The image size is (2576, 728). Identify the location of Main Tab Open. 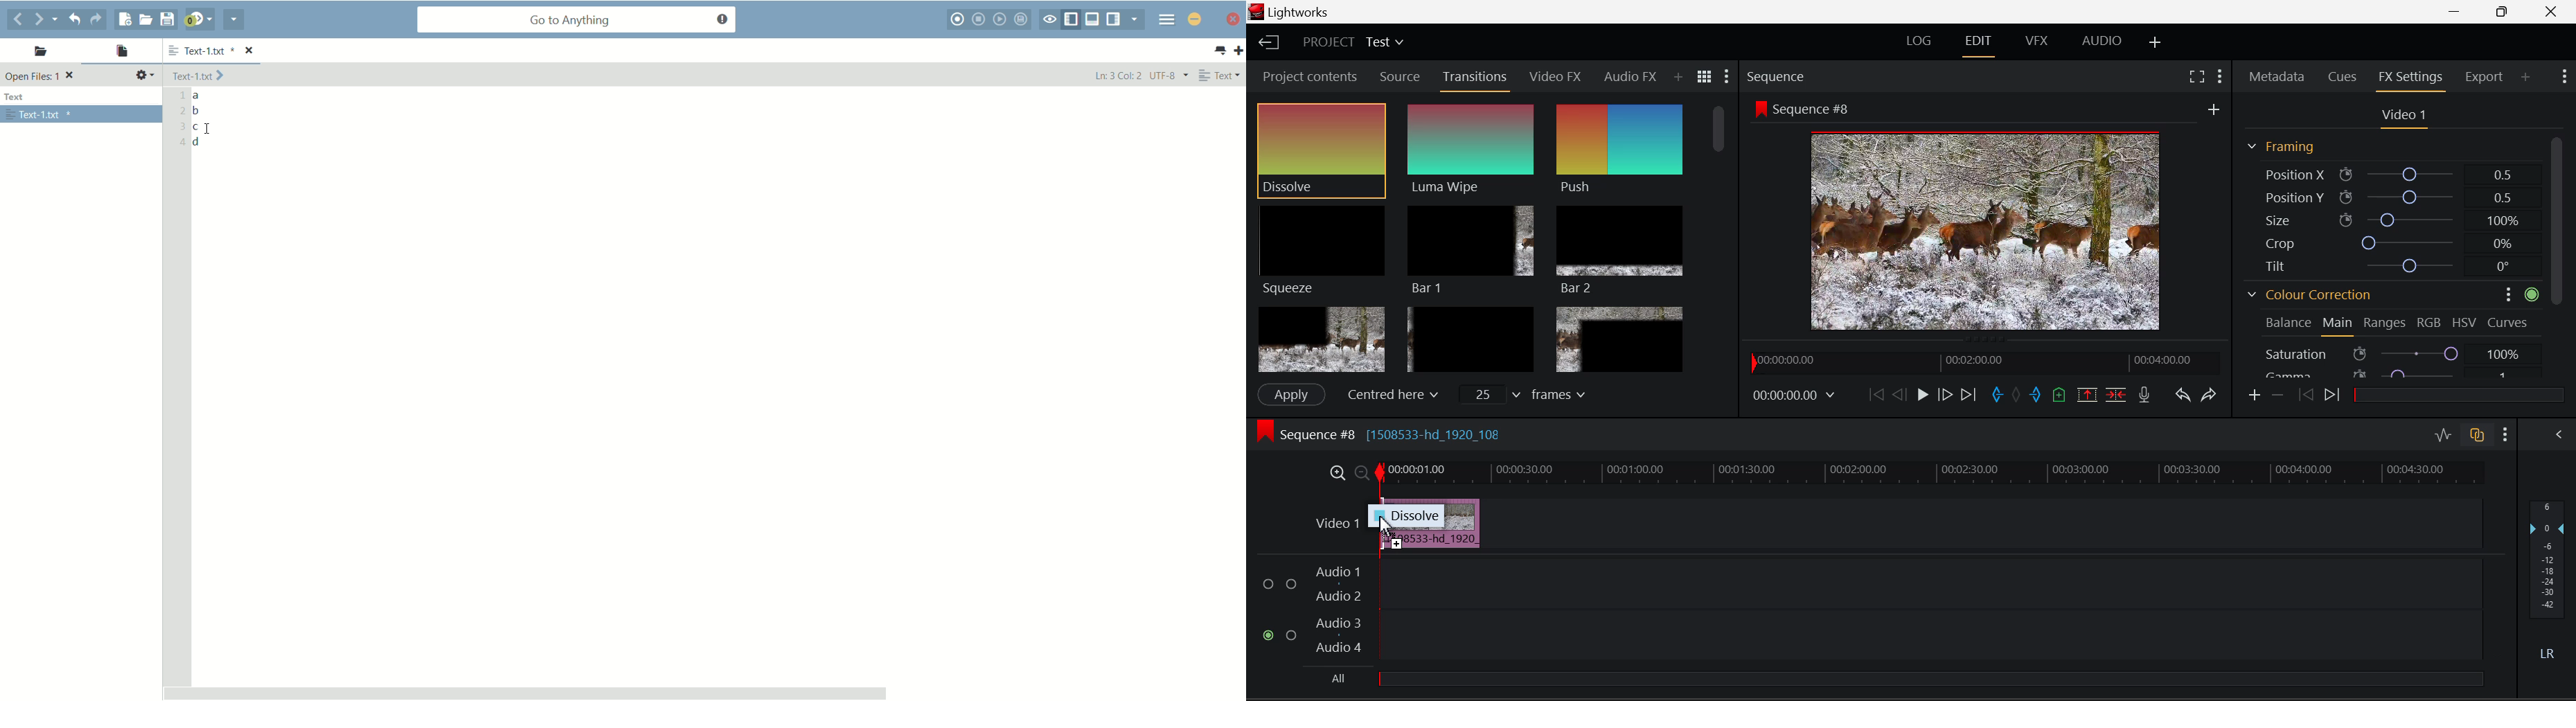
(2338, 326).